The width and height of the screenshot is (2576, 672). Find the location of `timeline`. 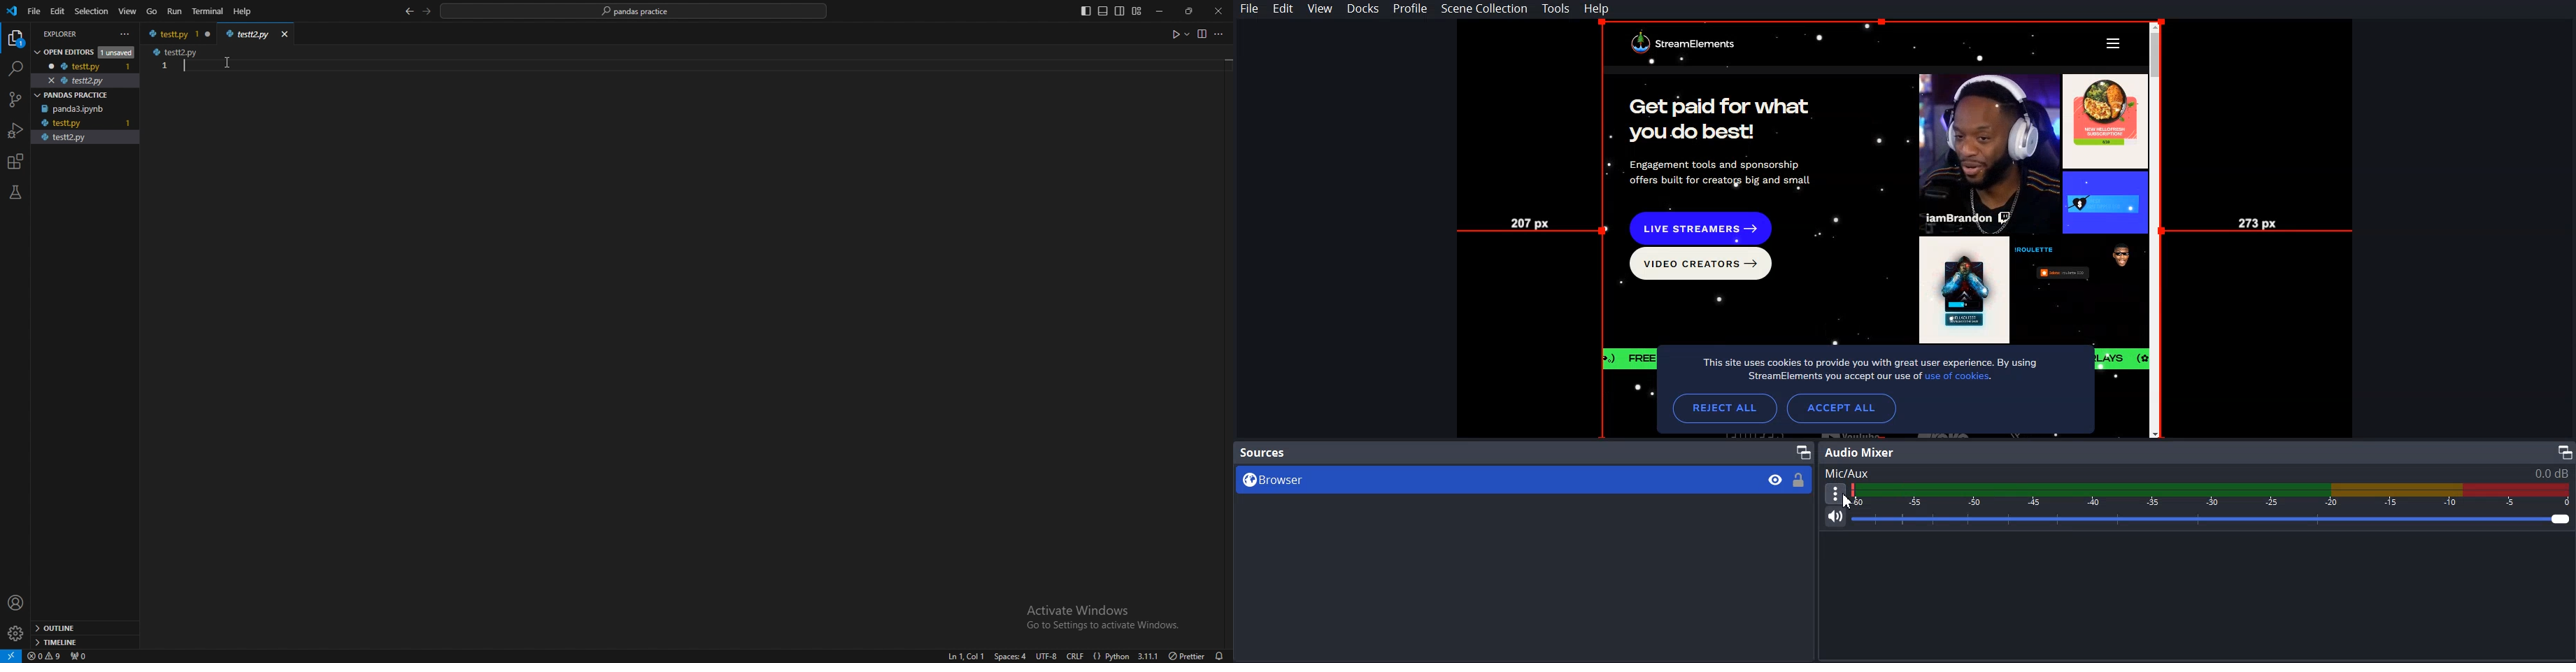

timeline is located at coordinates (83, 641).